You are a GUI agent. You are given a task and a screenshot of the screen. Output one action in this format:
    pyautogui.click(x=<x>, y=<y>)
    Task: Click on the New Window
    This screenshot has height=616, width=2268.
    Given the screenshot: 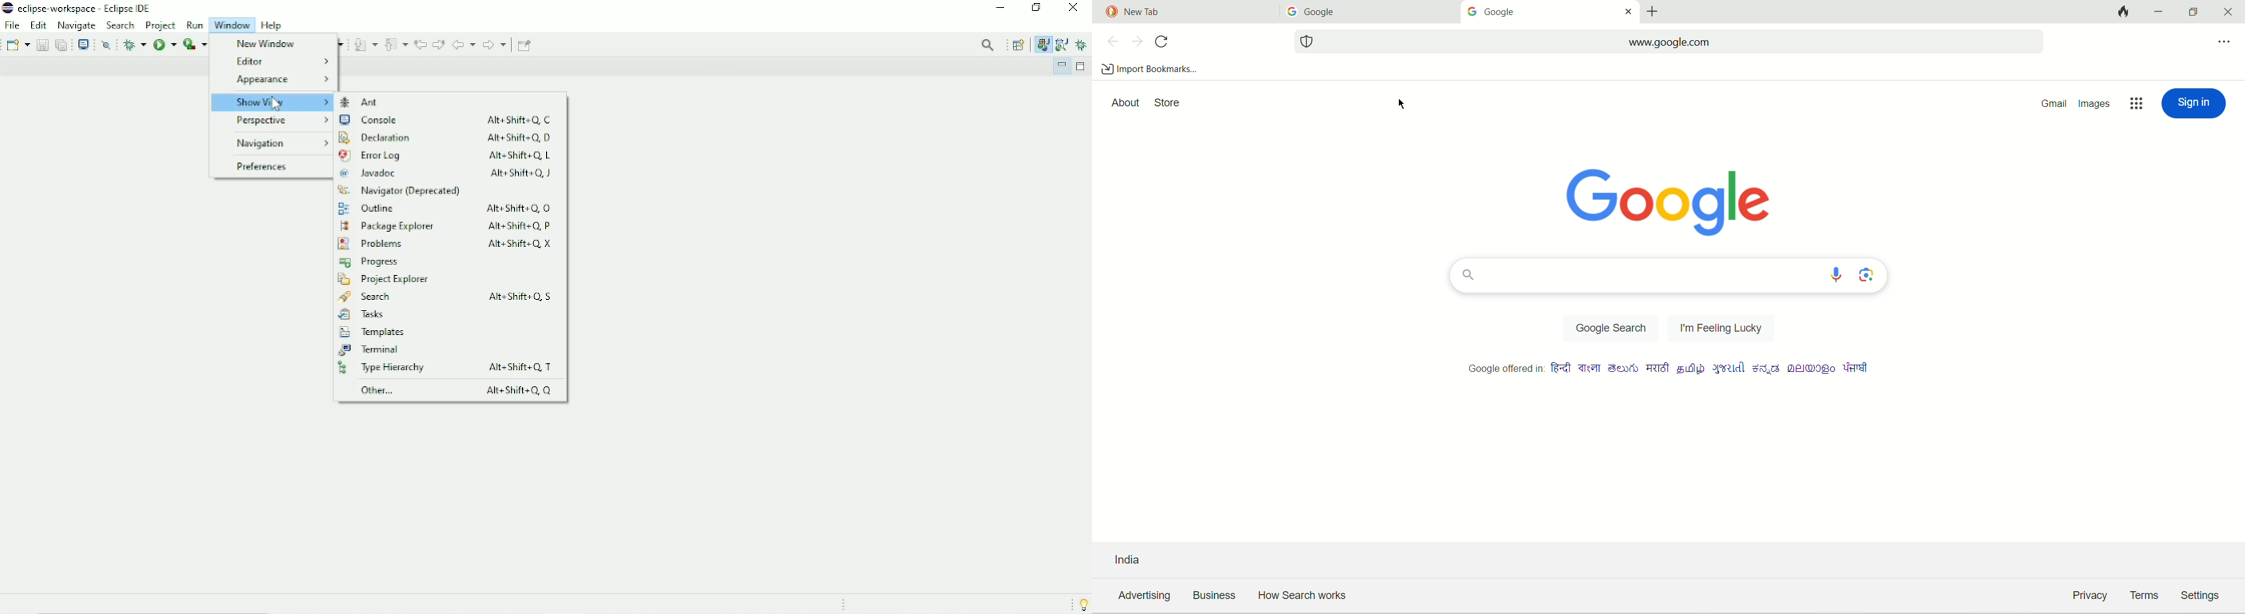 What is the action you would take?
    pyautogui.click(x=263, y=44)
    